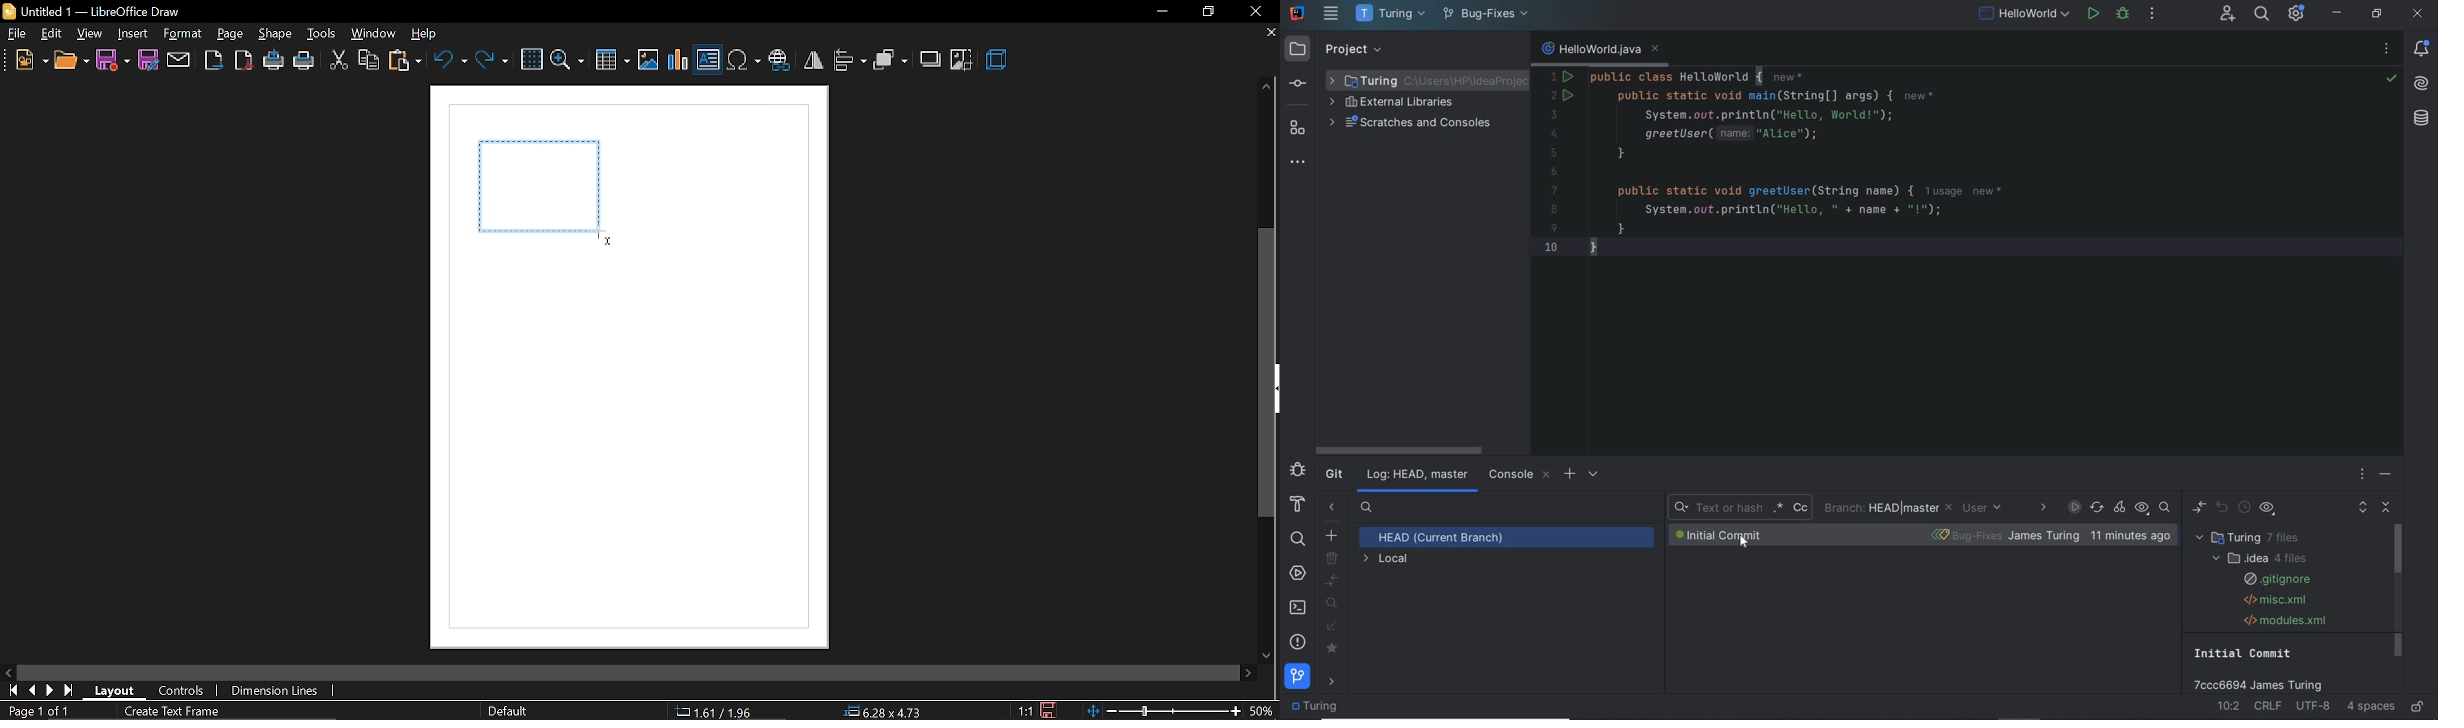 The image size is (2464, 728). What do you see at coordinates (2121, 508) in the screenshot?
I see `cherry-pick` at bounding box center [2121, 508].